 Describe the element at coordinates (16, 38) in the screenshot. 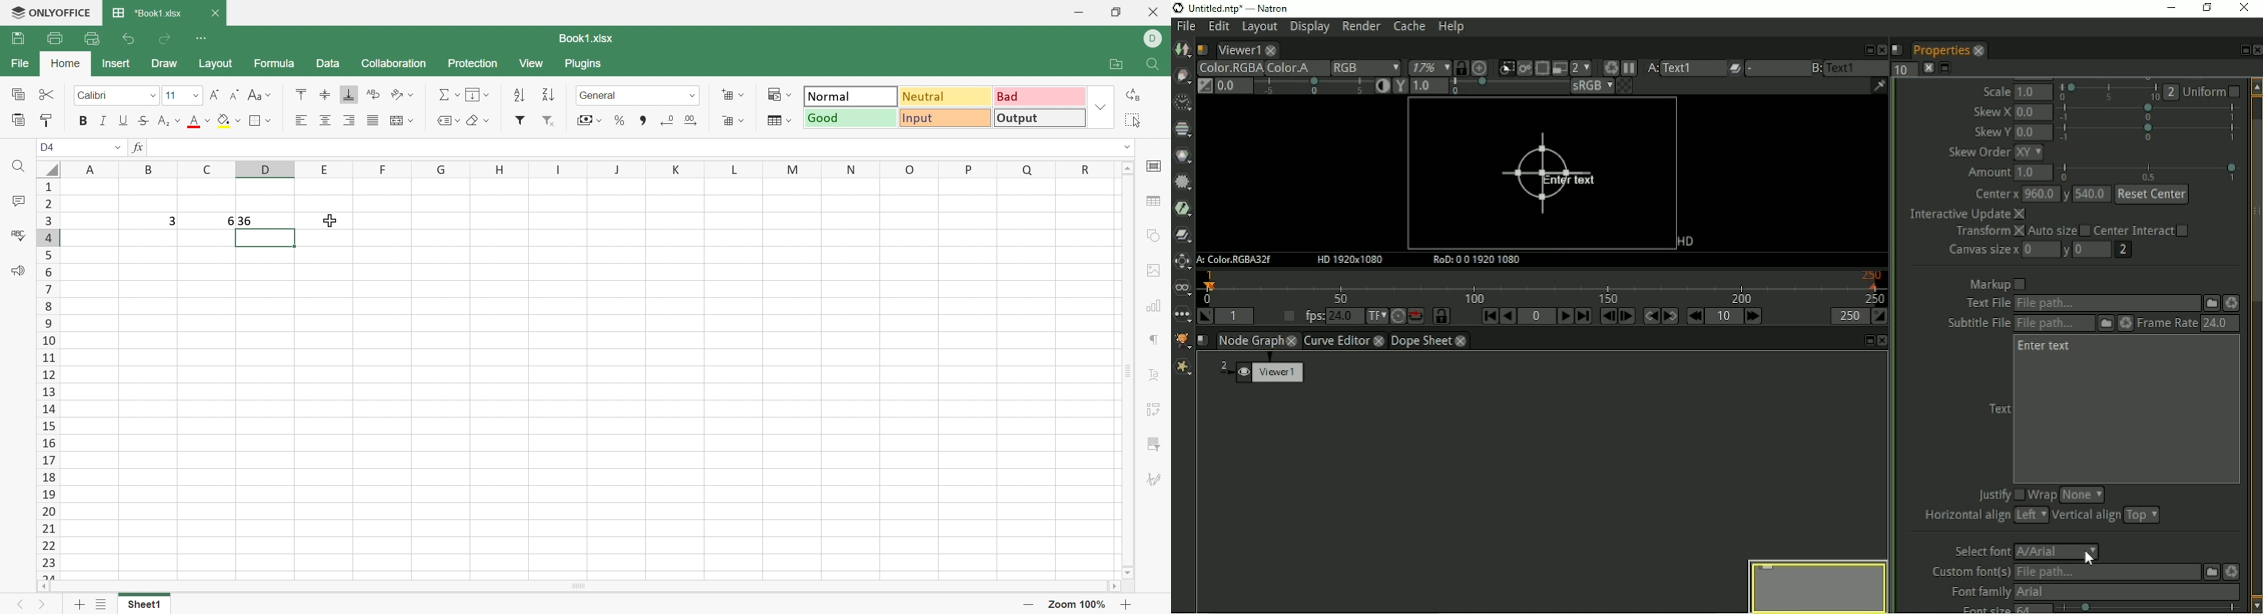

I see `Save` at that location.